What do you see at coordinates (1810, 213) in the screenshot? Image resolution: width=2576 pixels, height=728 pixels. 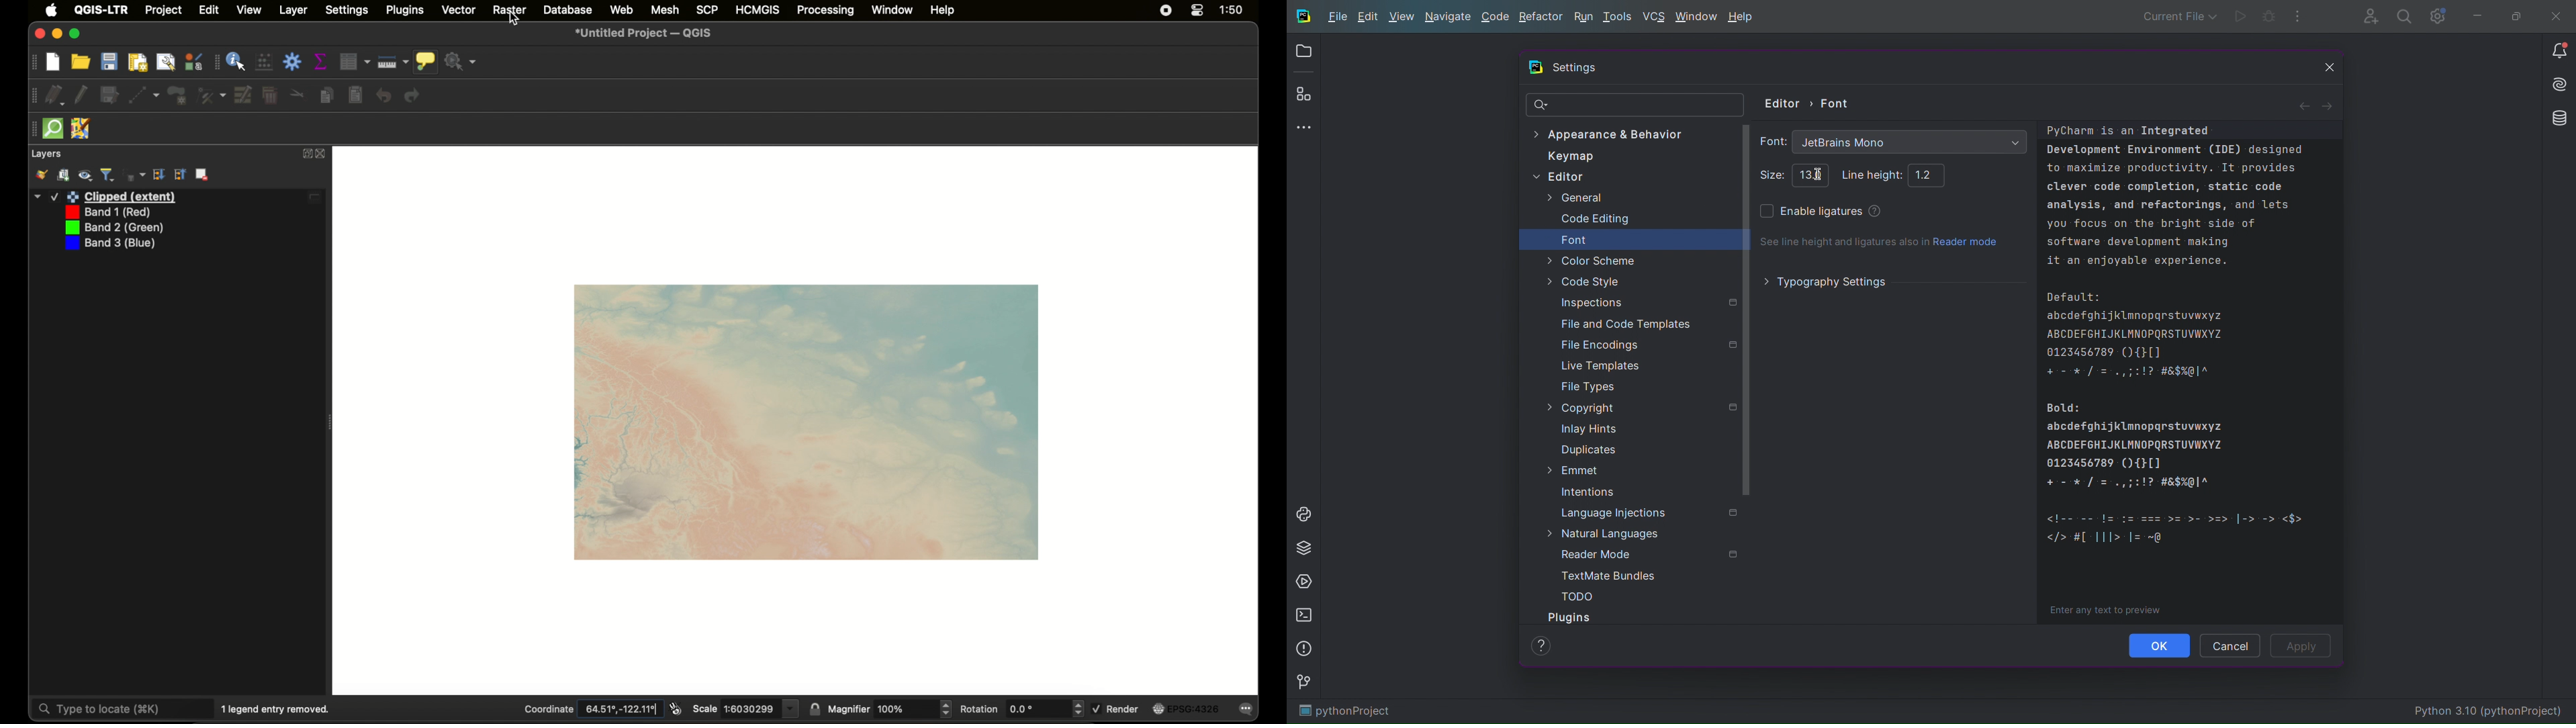 I see `Enable ligatures` at bounding box center [1810, 213].